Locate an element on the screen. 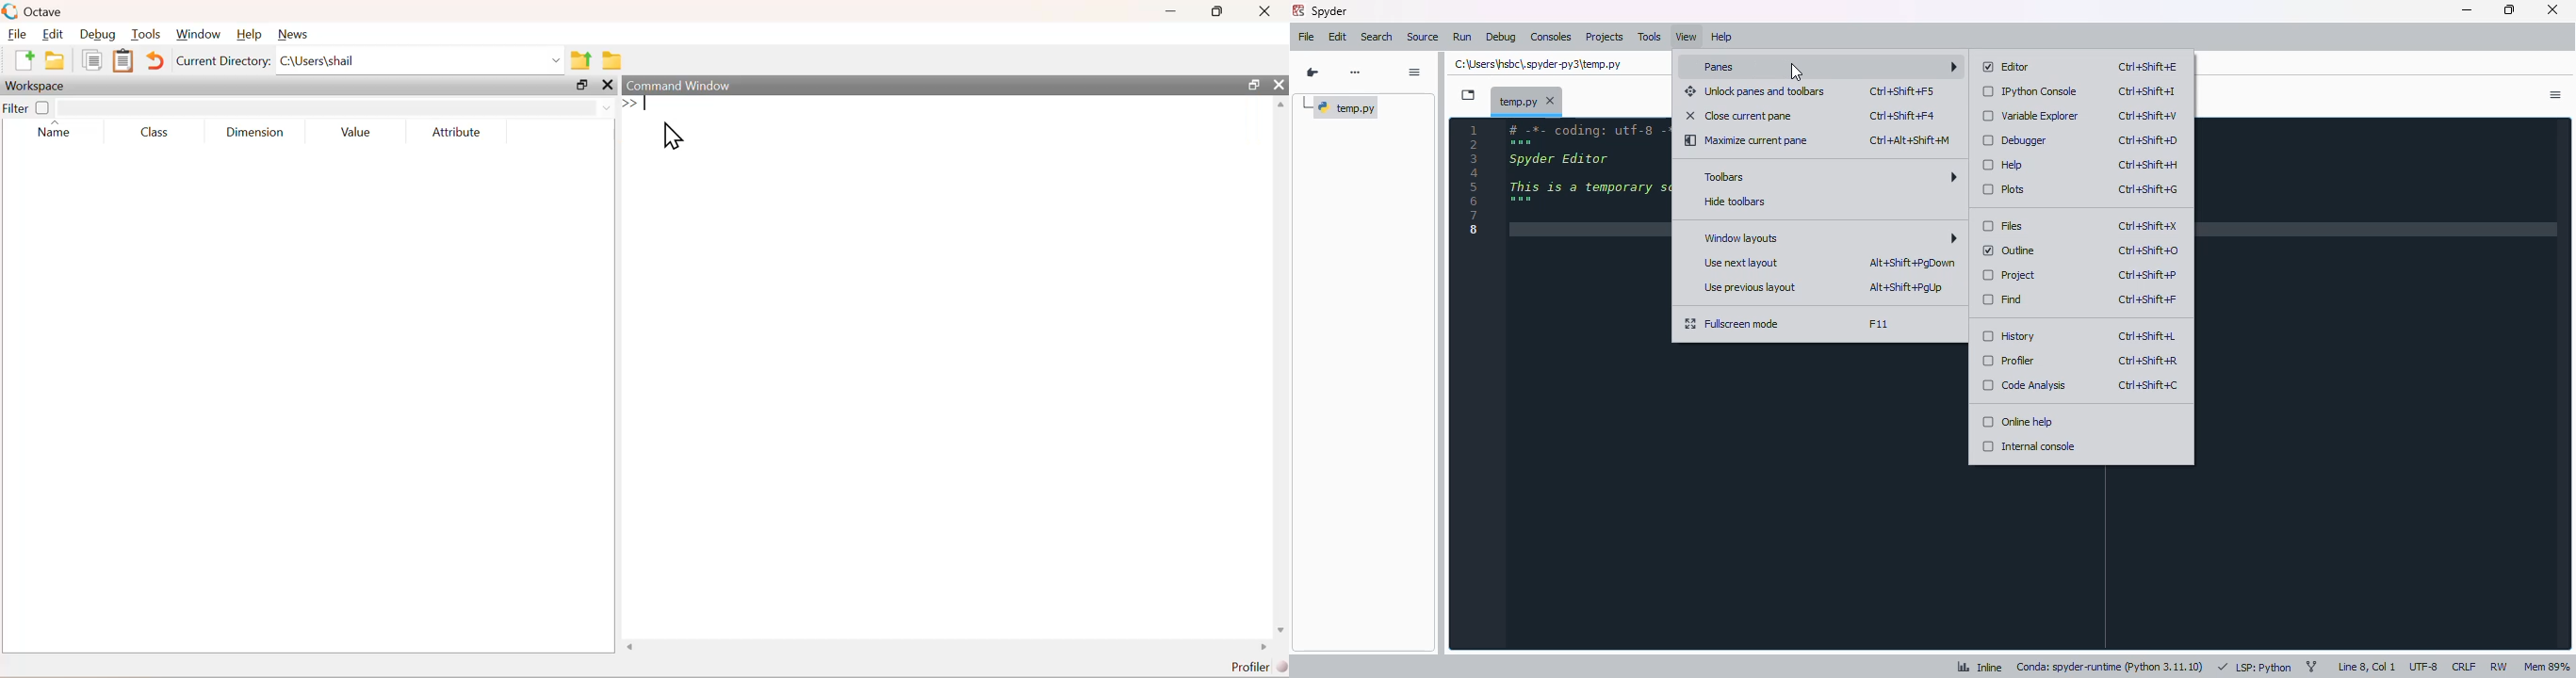 The image size is (2576, 700). source is located at coordinates (1423, 38).